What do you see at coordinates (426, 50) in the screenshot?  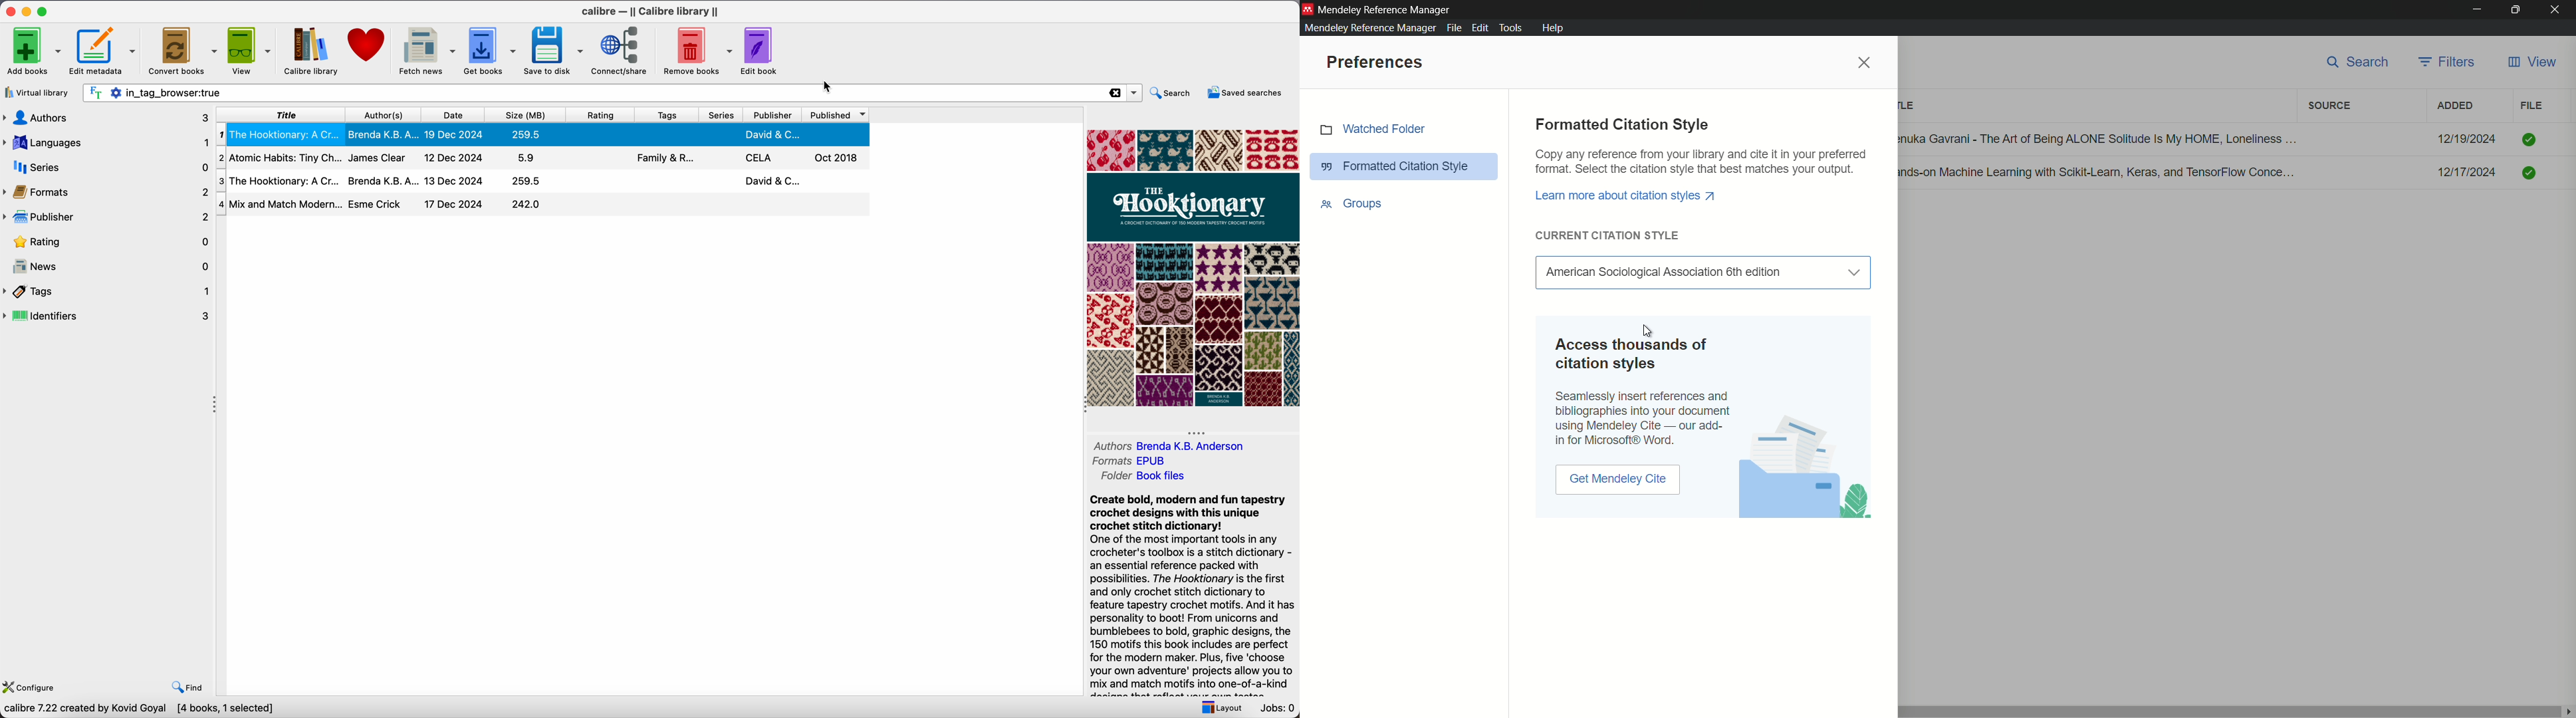 I see `fetch news` at bounding box center [426, 50].